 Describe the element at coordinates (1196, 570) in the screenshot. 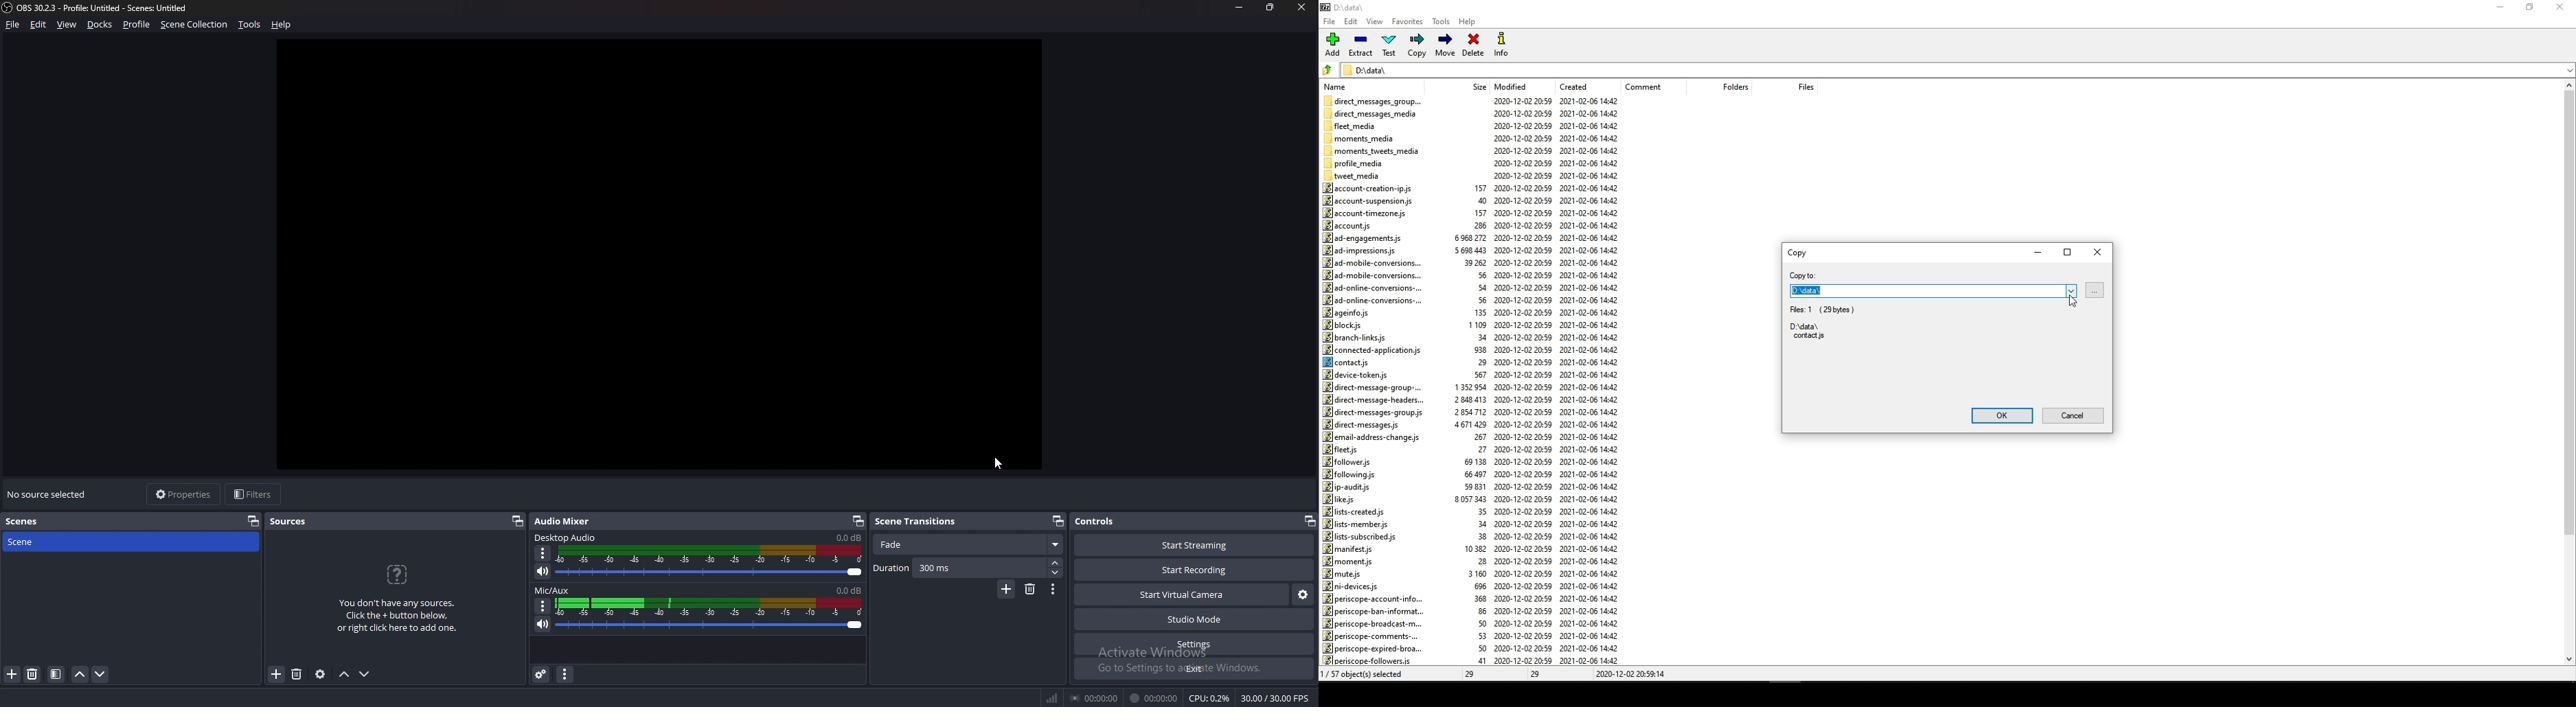

I see `start recording` at that location.